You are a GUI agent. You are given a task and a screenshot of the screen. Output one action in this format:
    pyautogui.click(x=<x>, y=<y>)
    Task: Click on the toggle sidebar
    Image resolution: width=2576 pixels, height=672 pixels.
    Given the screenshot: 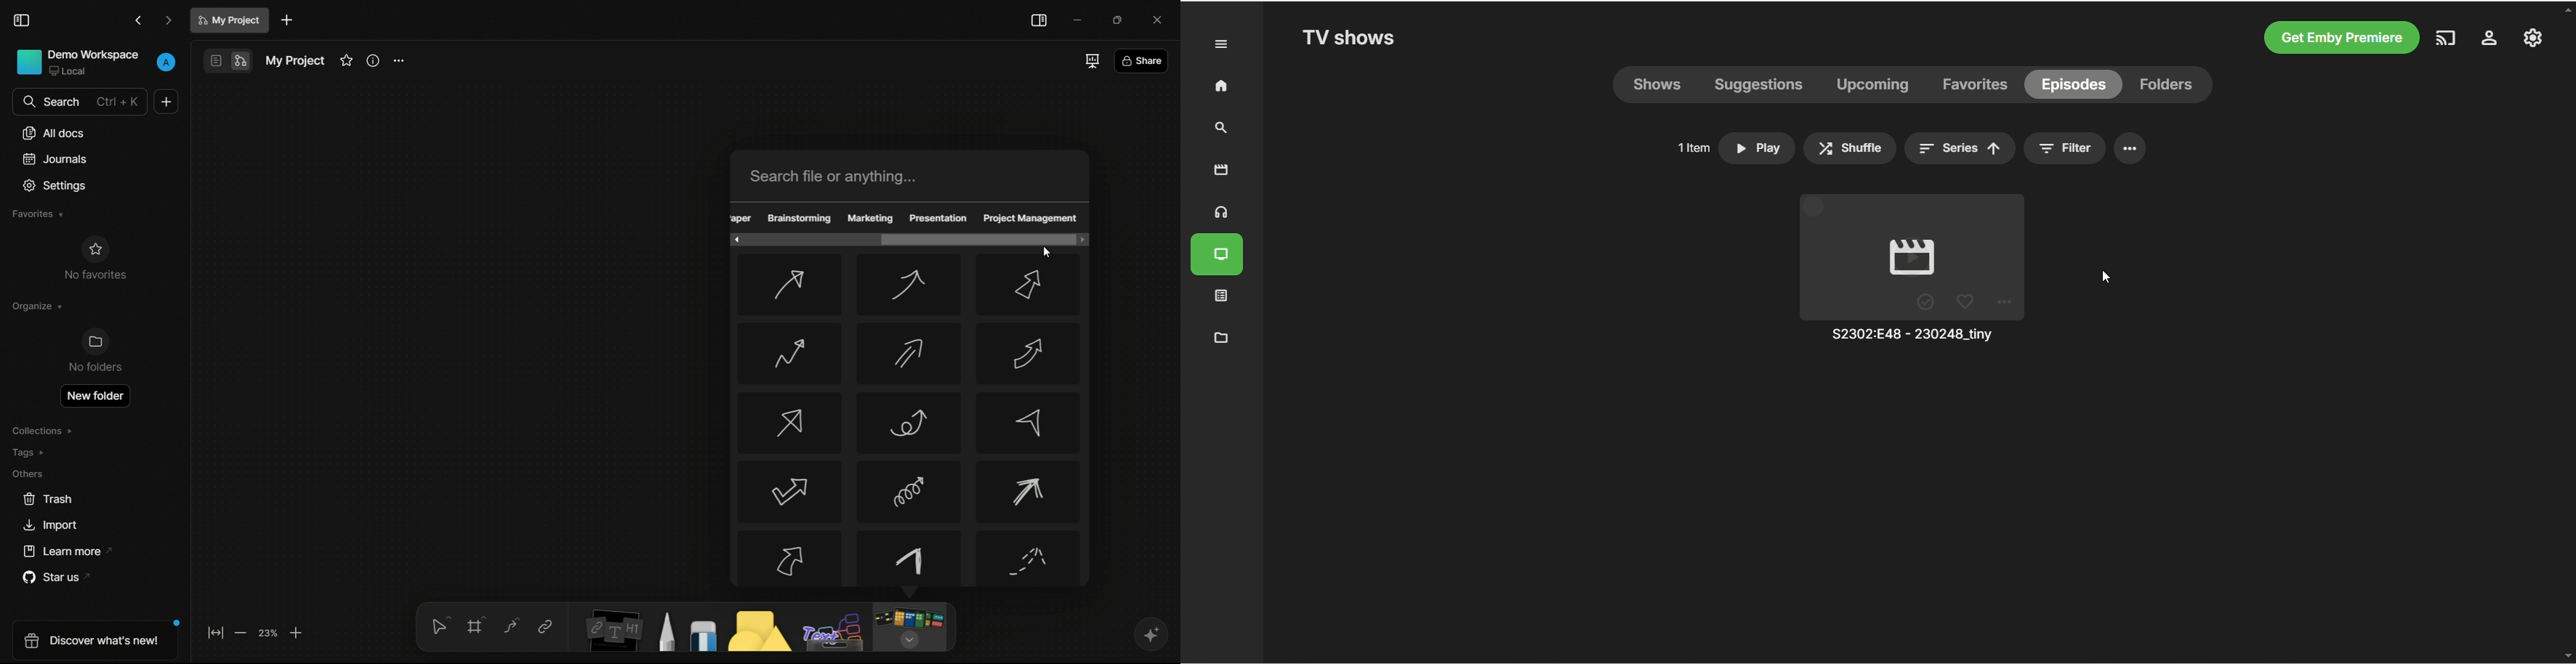 What is the action you would take?
    pyautogui.click(x=1039, y=20)
    